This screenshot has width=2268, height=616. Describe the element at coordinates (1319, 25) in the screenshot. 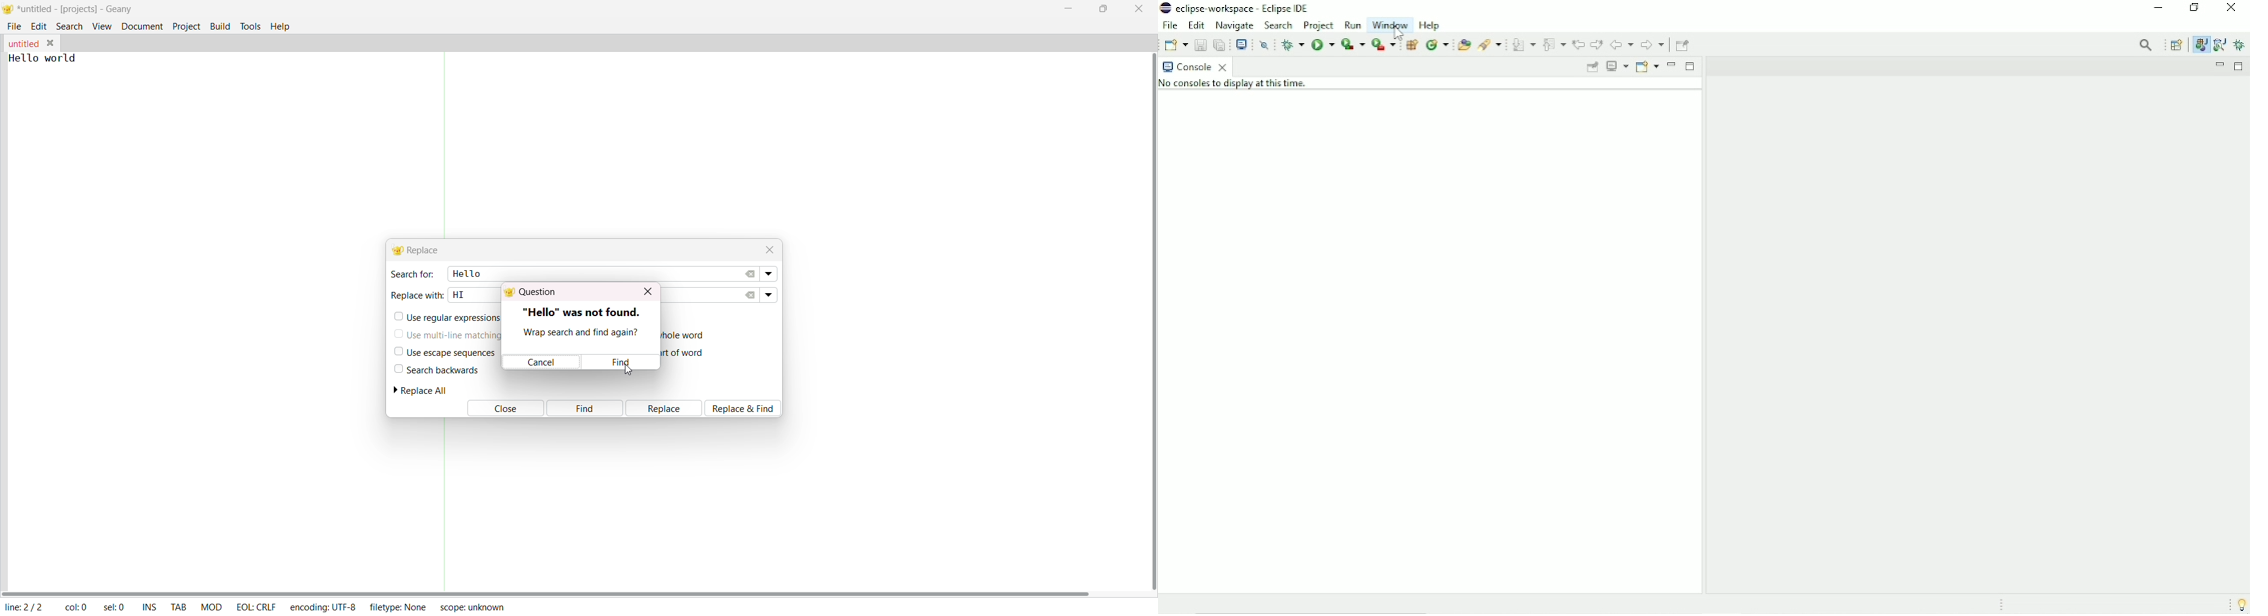

I see `Project` at that location.